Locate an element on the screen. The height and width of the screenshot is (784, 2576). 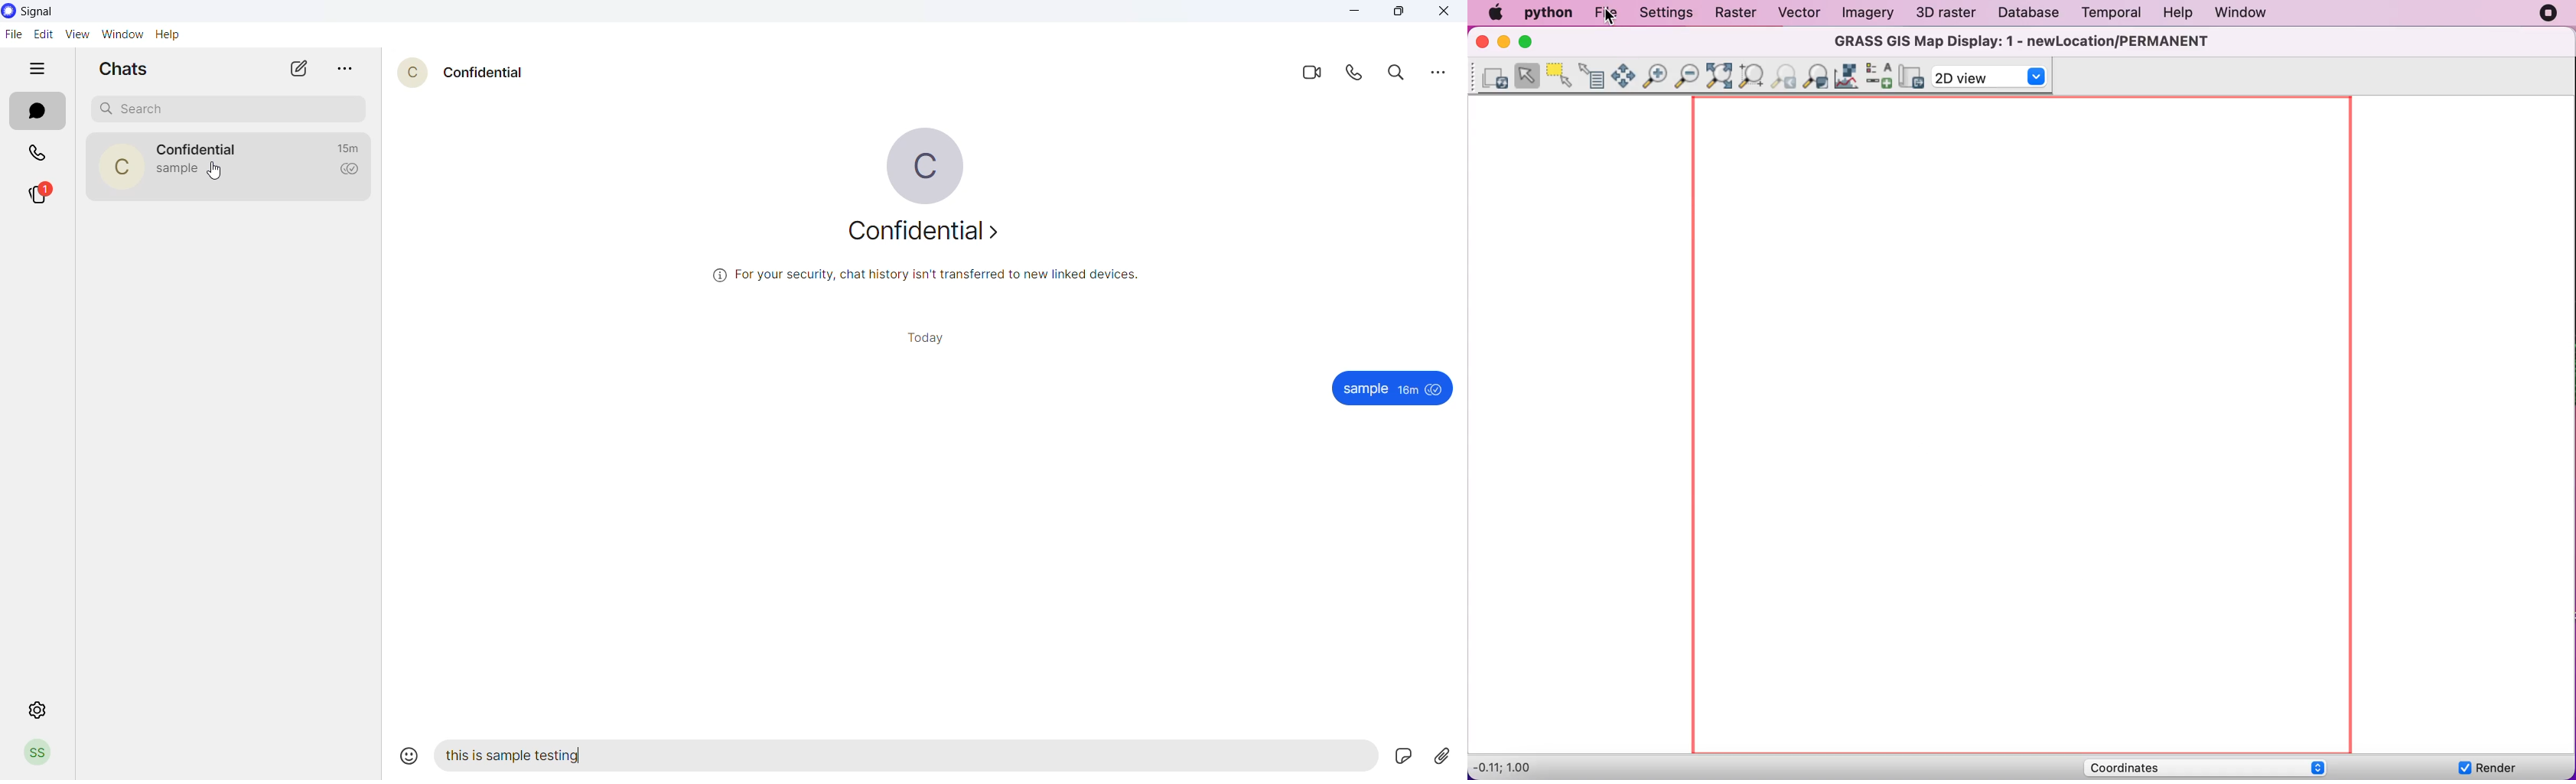
view is located at coordinates (75, 34).